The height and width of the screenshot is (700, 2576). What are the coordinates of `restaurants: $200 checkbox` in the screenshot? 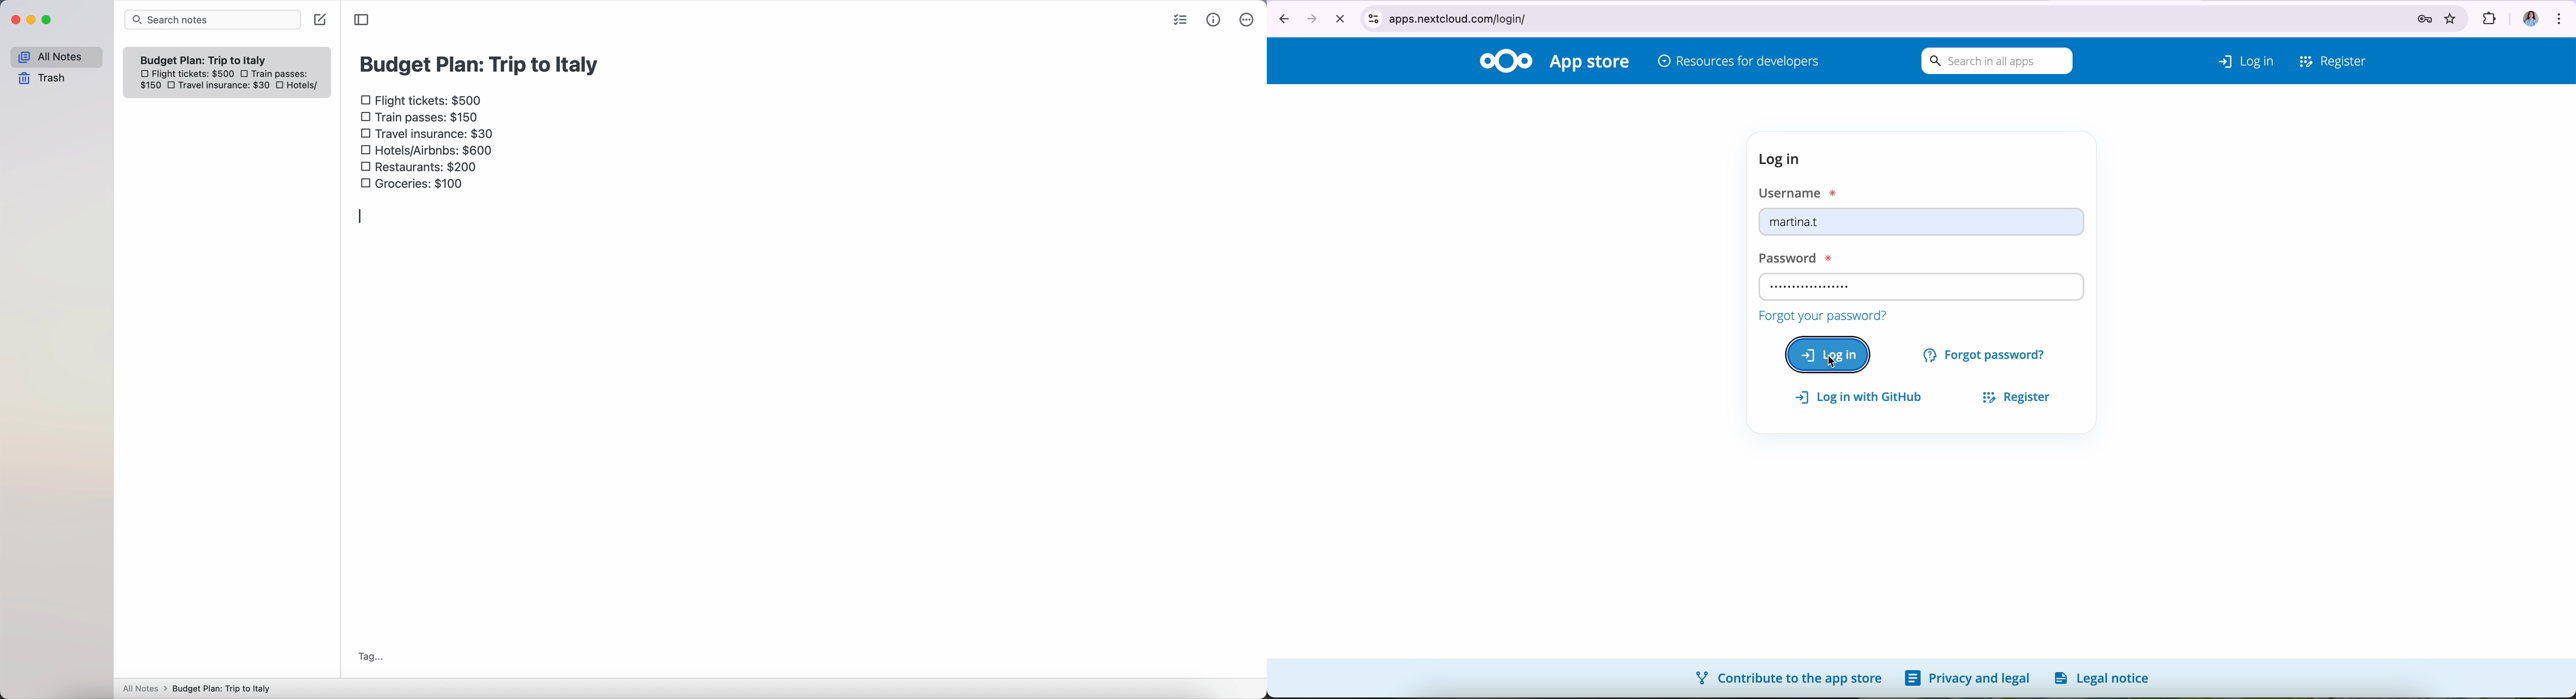 It's located at (419, 165).